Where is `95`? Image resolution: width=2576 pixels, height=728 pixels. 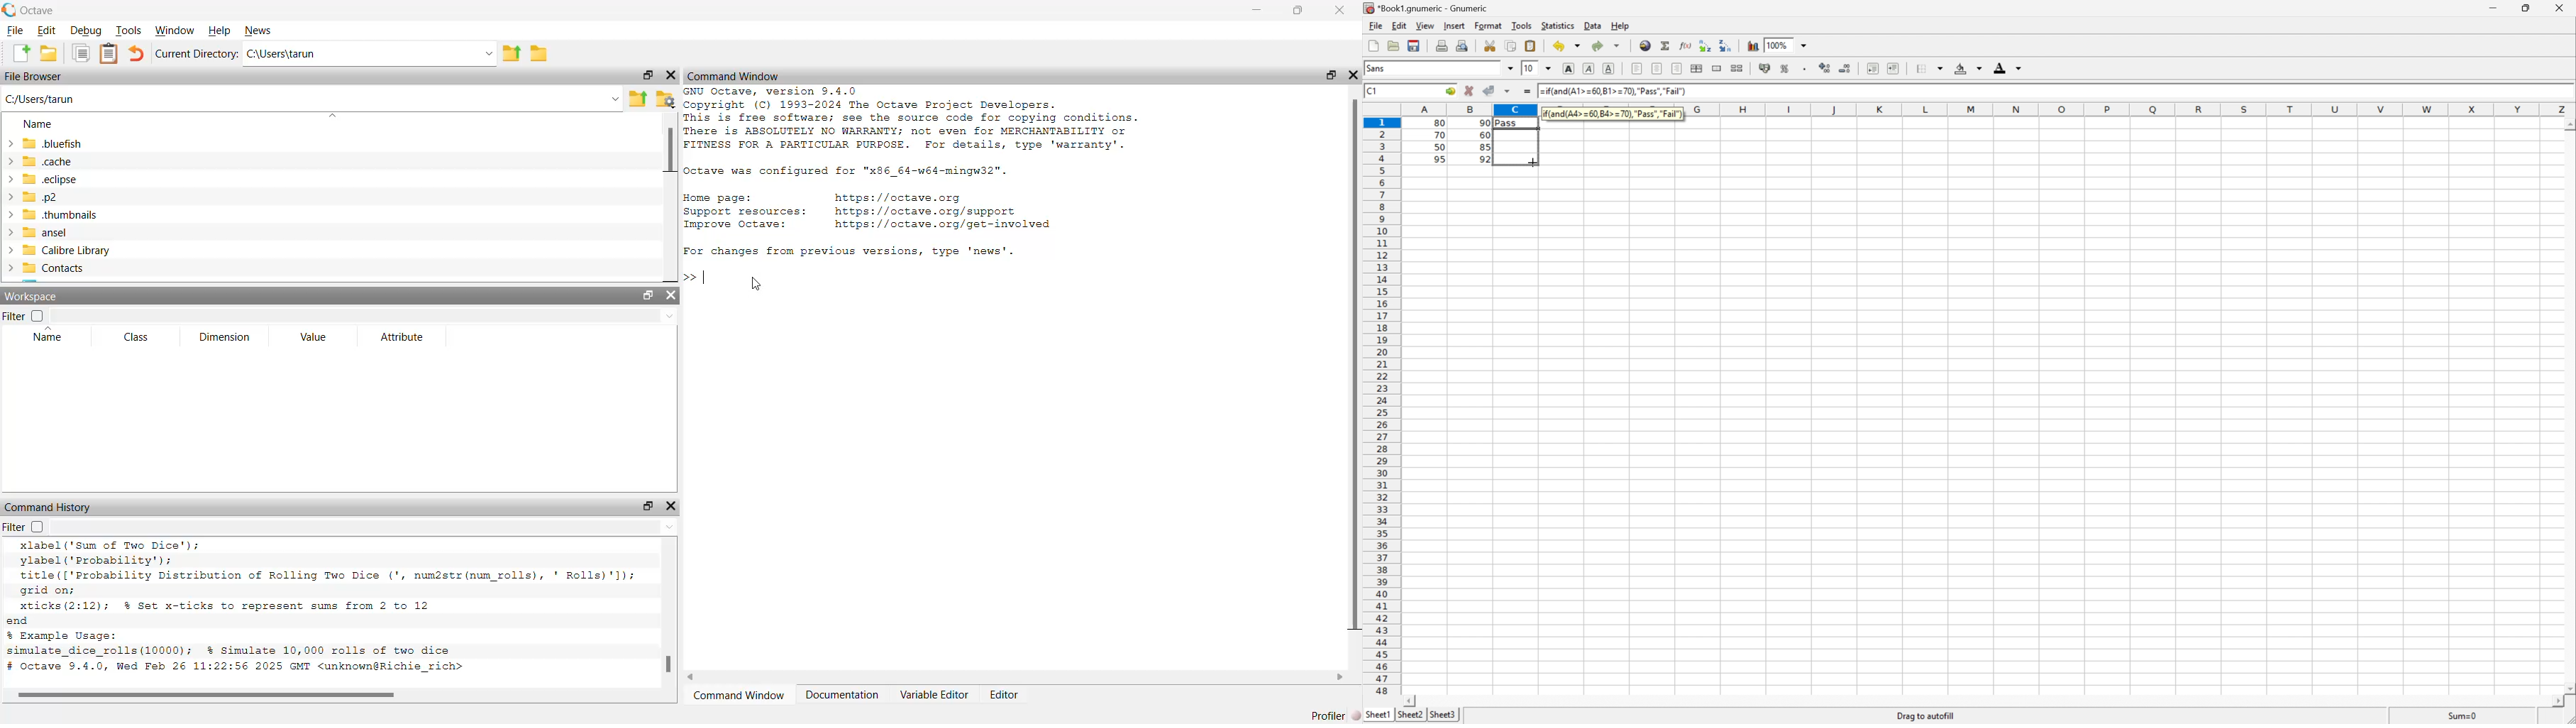 95 is located at coordinates (1439, 159).